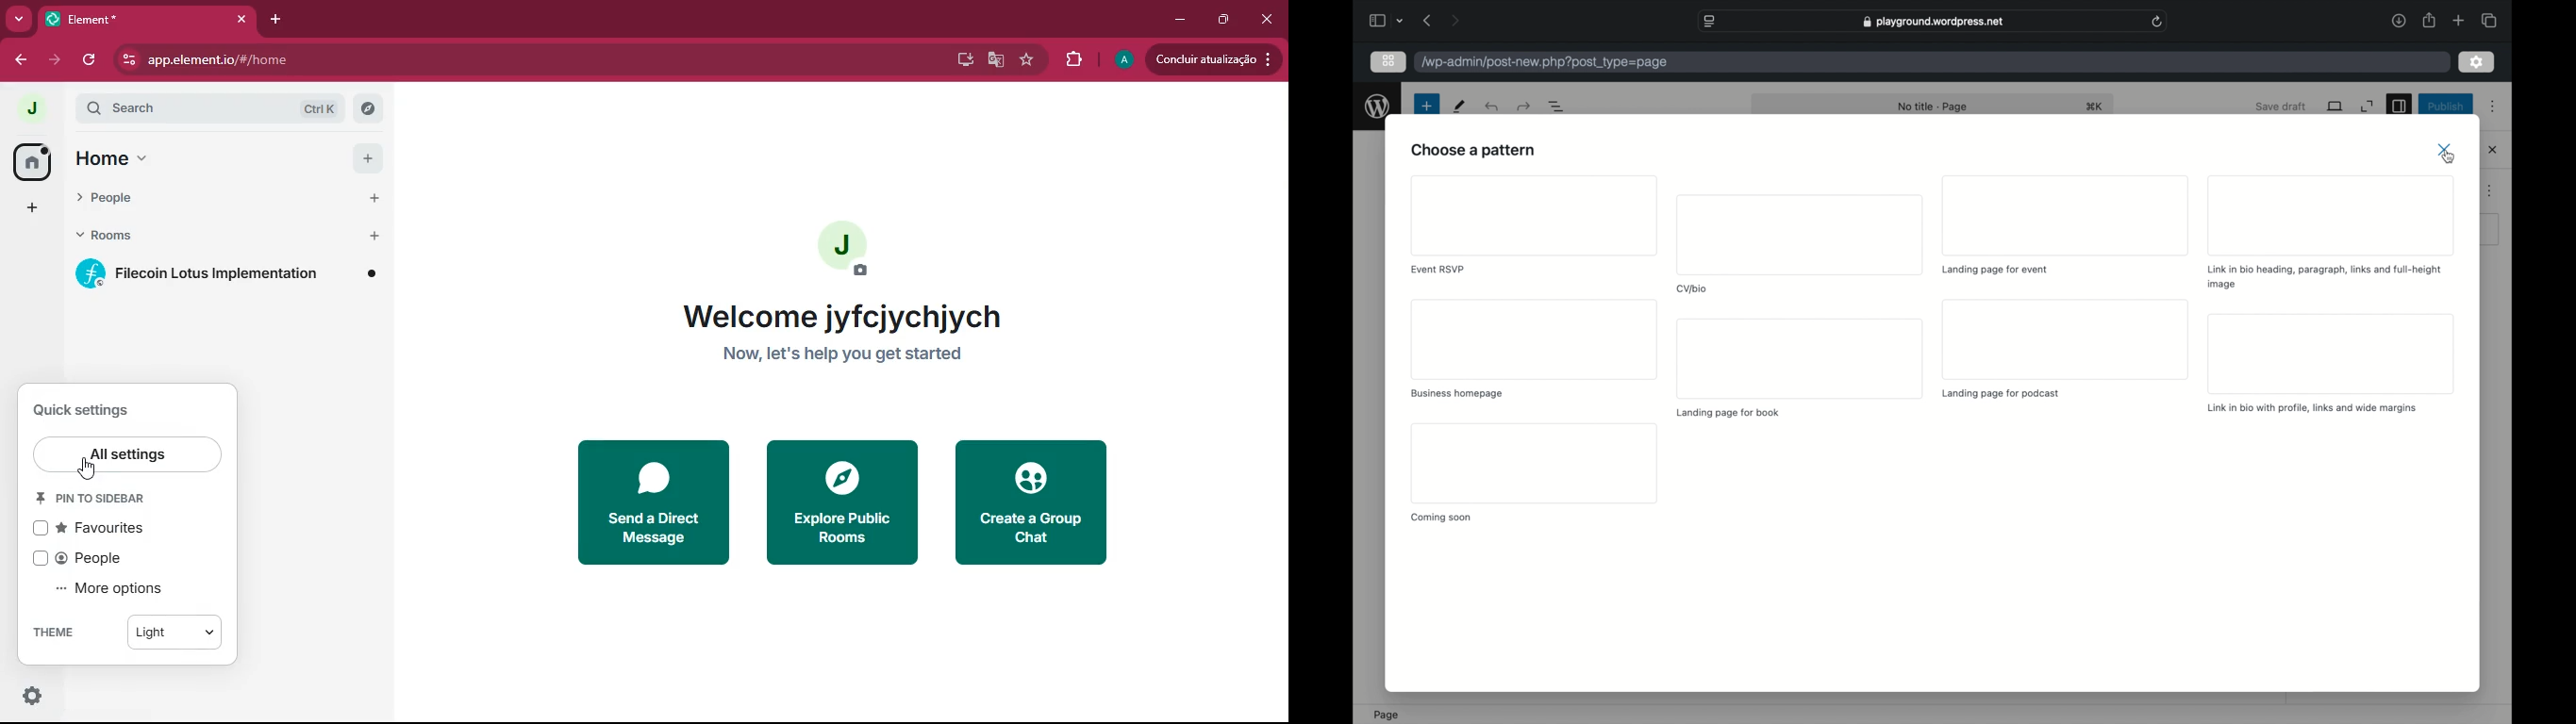 Image resolution: width=2576 pixels, height=728 pixels. I want to click on sidebar, so click(2399, 107).